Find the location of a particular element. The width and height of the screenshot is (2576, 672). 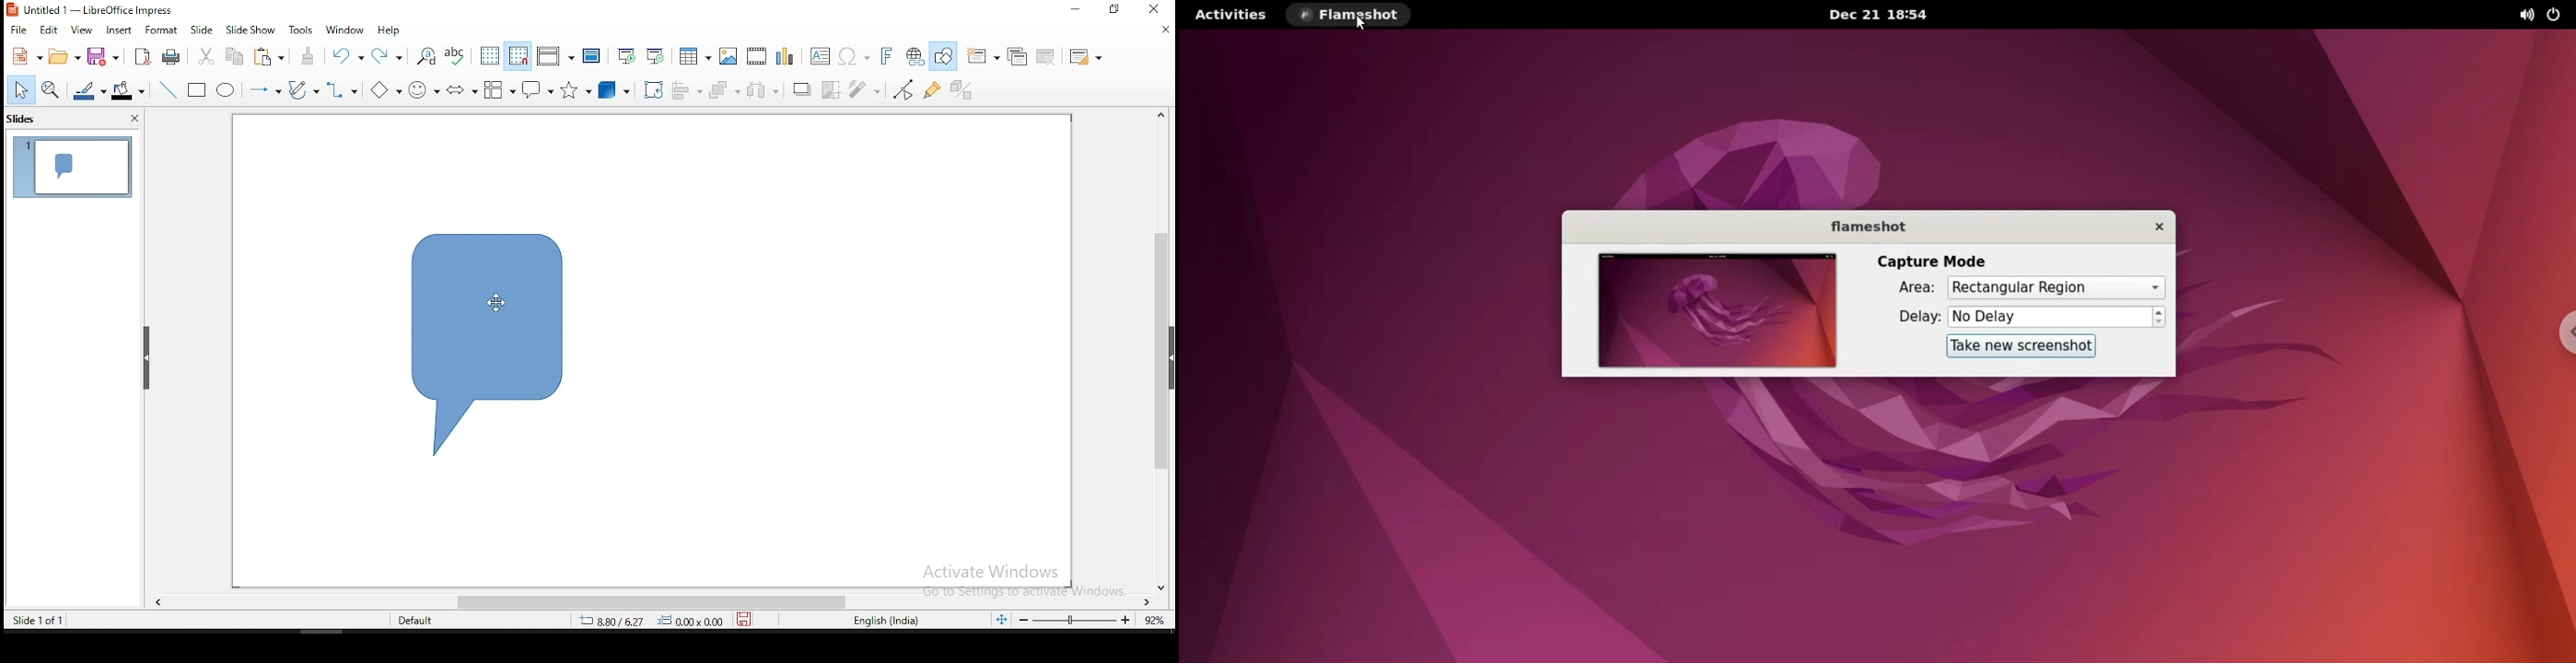

save is located at coordinates (103, 56).